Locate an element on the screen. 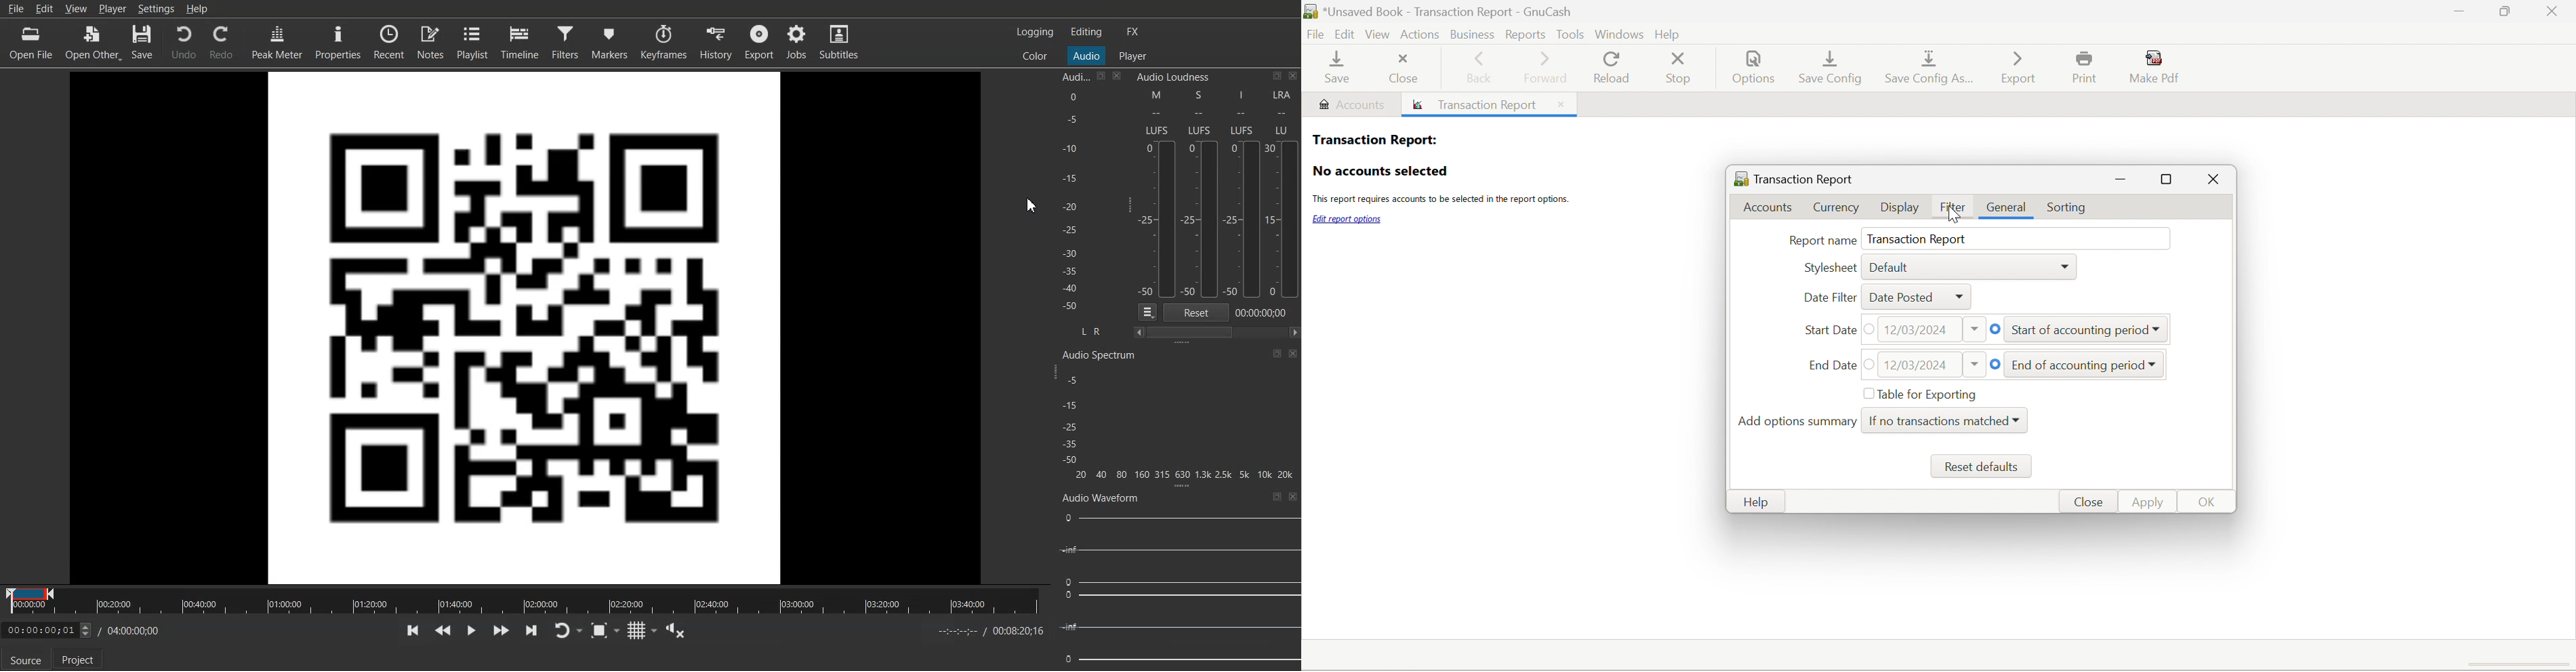 The image size is (2576, 672). Transaction Report: is located at coordinates (1374, 138).